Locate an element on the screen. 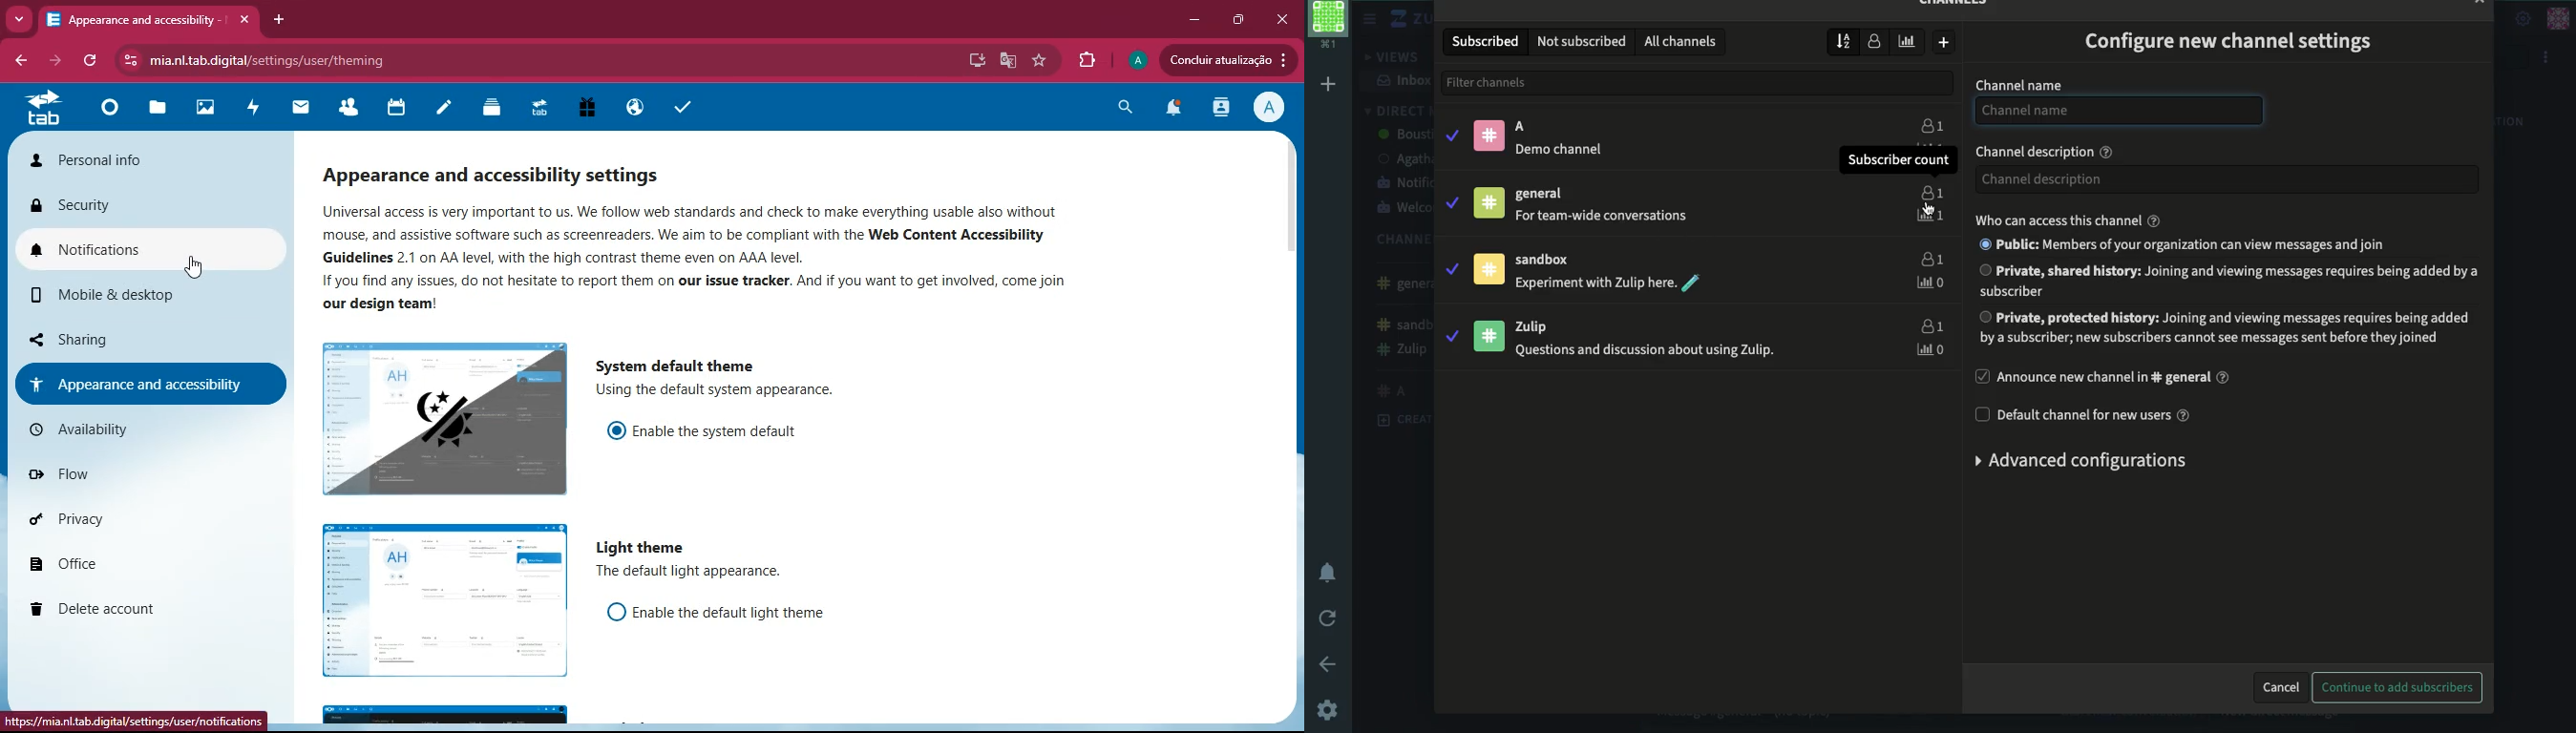  click is located at coordinates (1928, 210).